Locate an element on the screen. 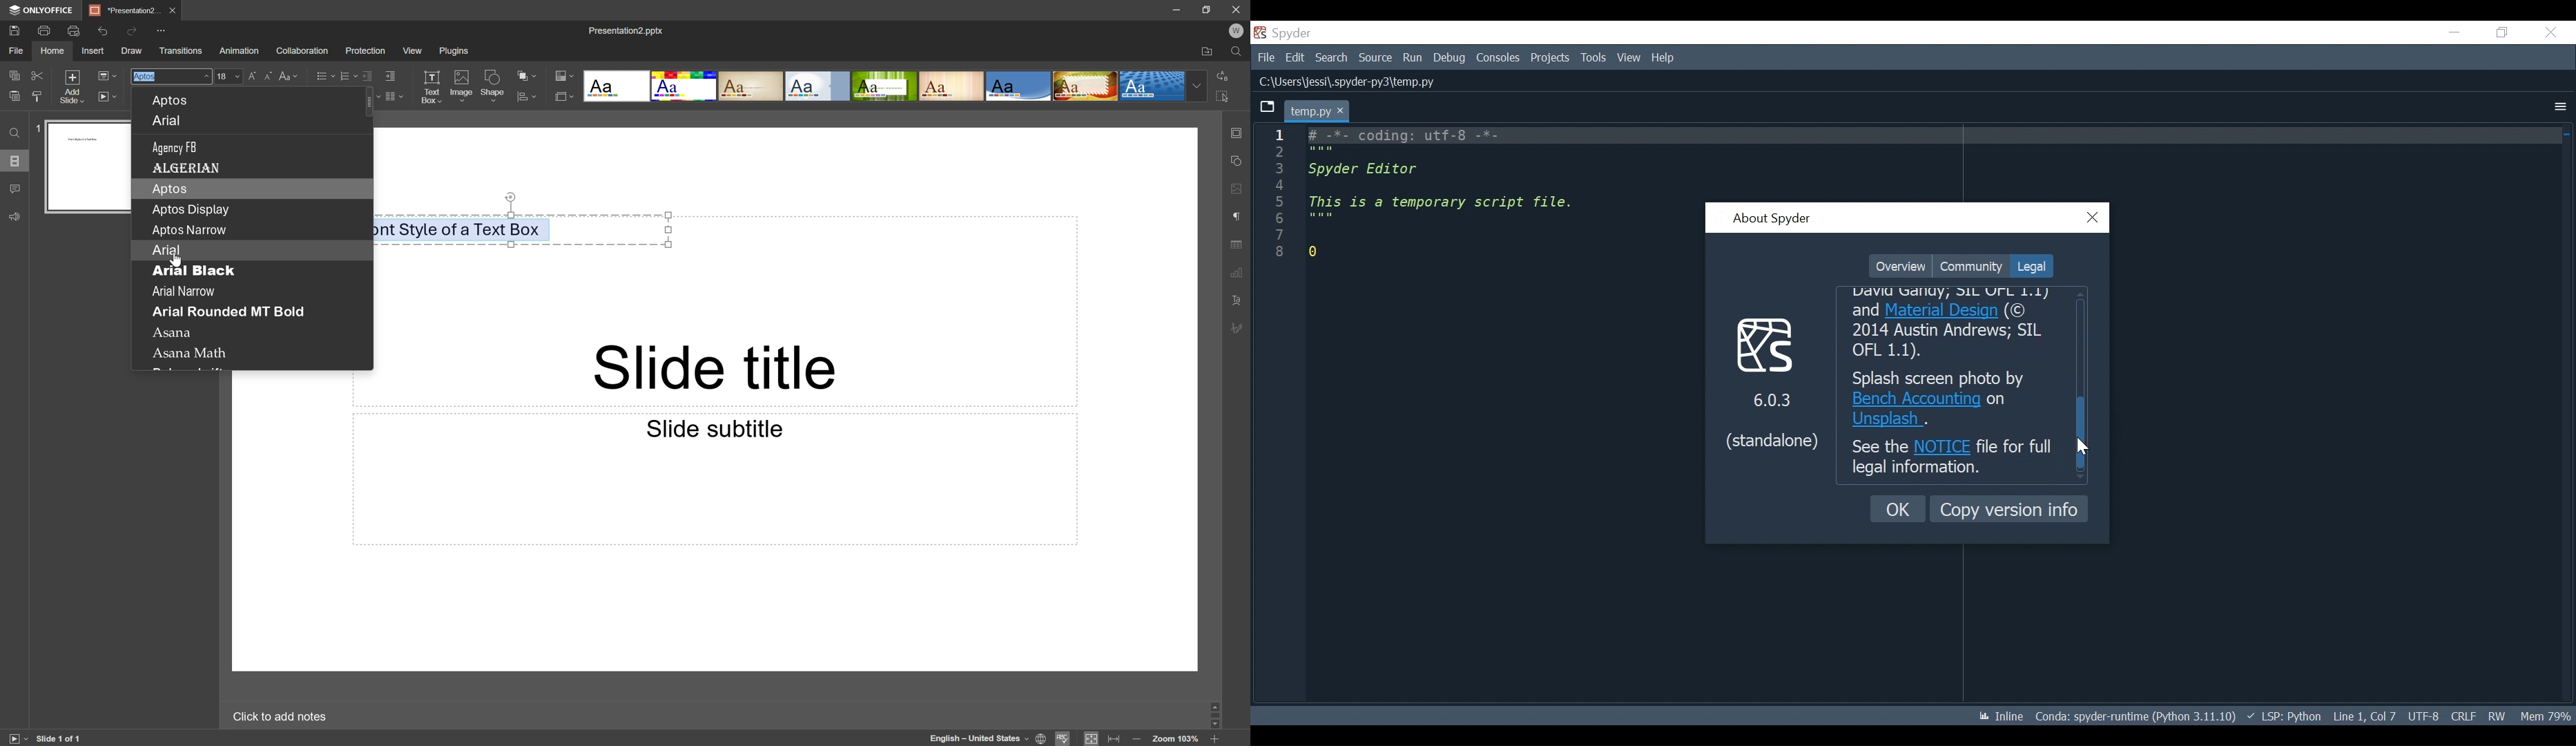 The image size is (2576, 756). English - United States is located at coordinates (973, 739).